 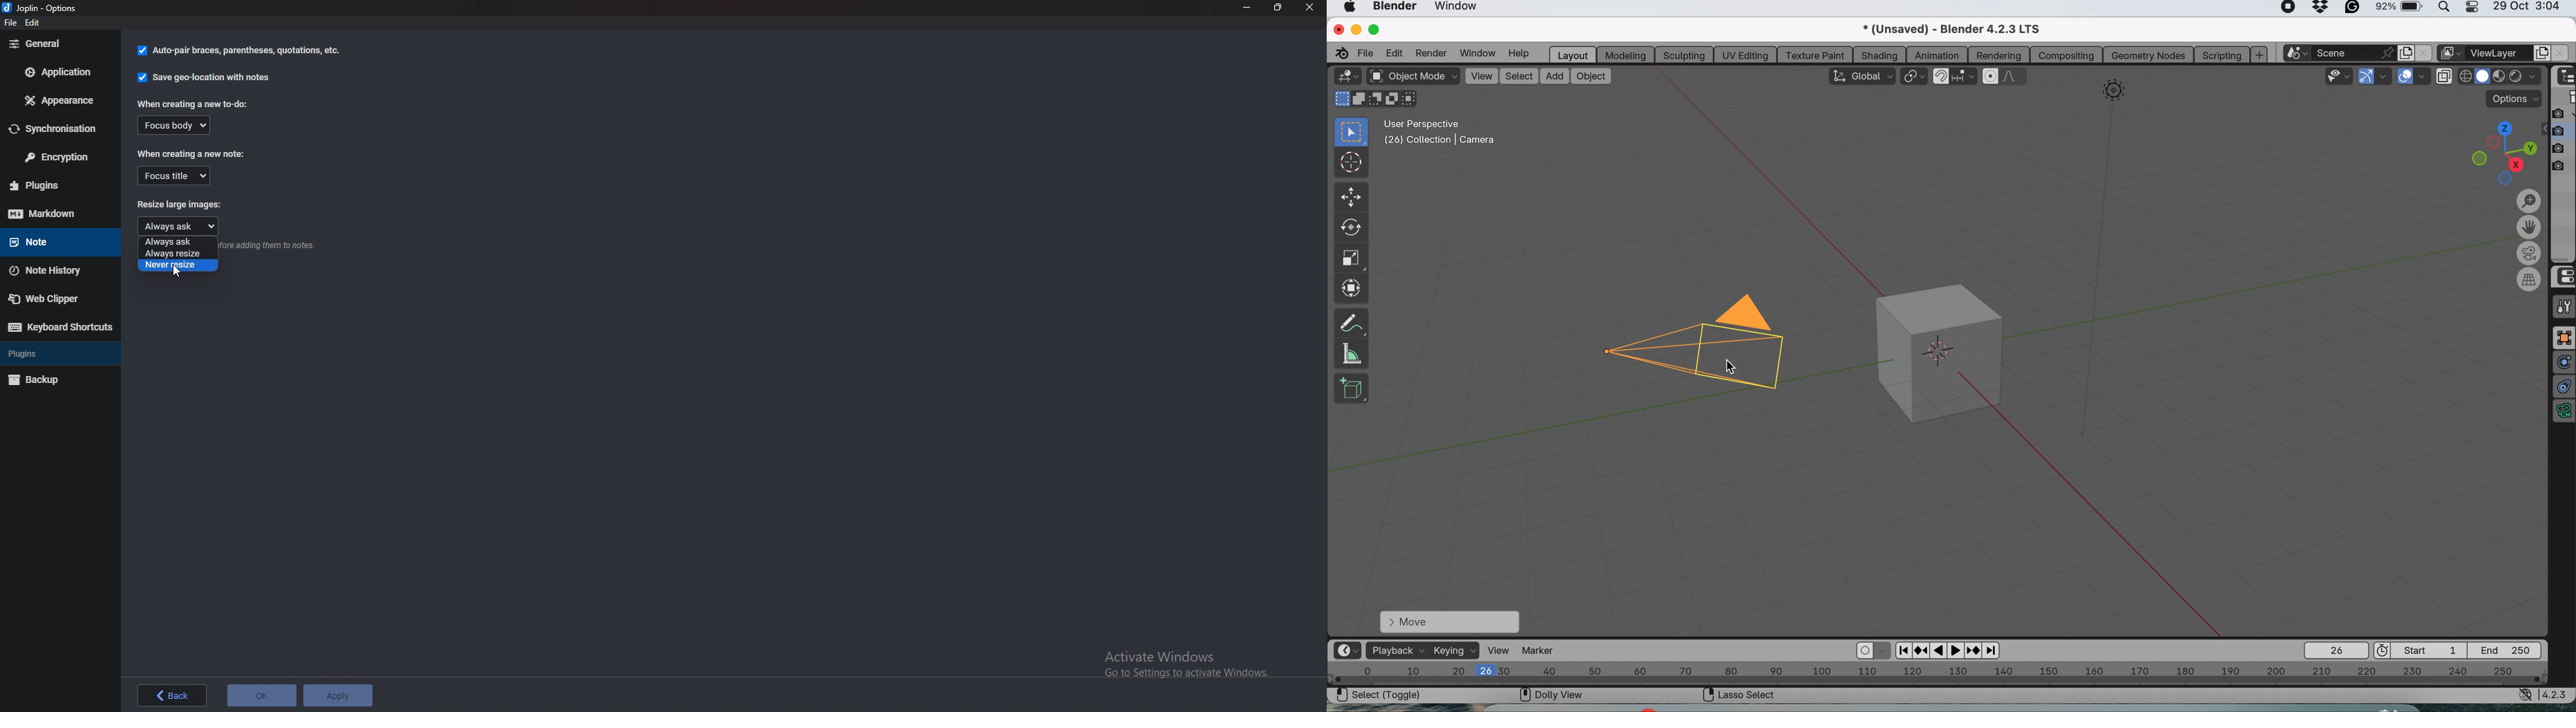 What do you see at coordinates (175, 269) in the screenshot?
I see `cursor` at bounding box center [175, 269].